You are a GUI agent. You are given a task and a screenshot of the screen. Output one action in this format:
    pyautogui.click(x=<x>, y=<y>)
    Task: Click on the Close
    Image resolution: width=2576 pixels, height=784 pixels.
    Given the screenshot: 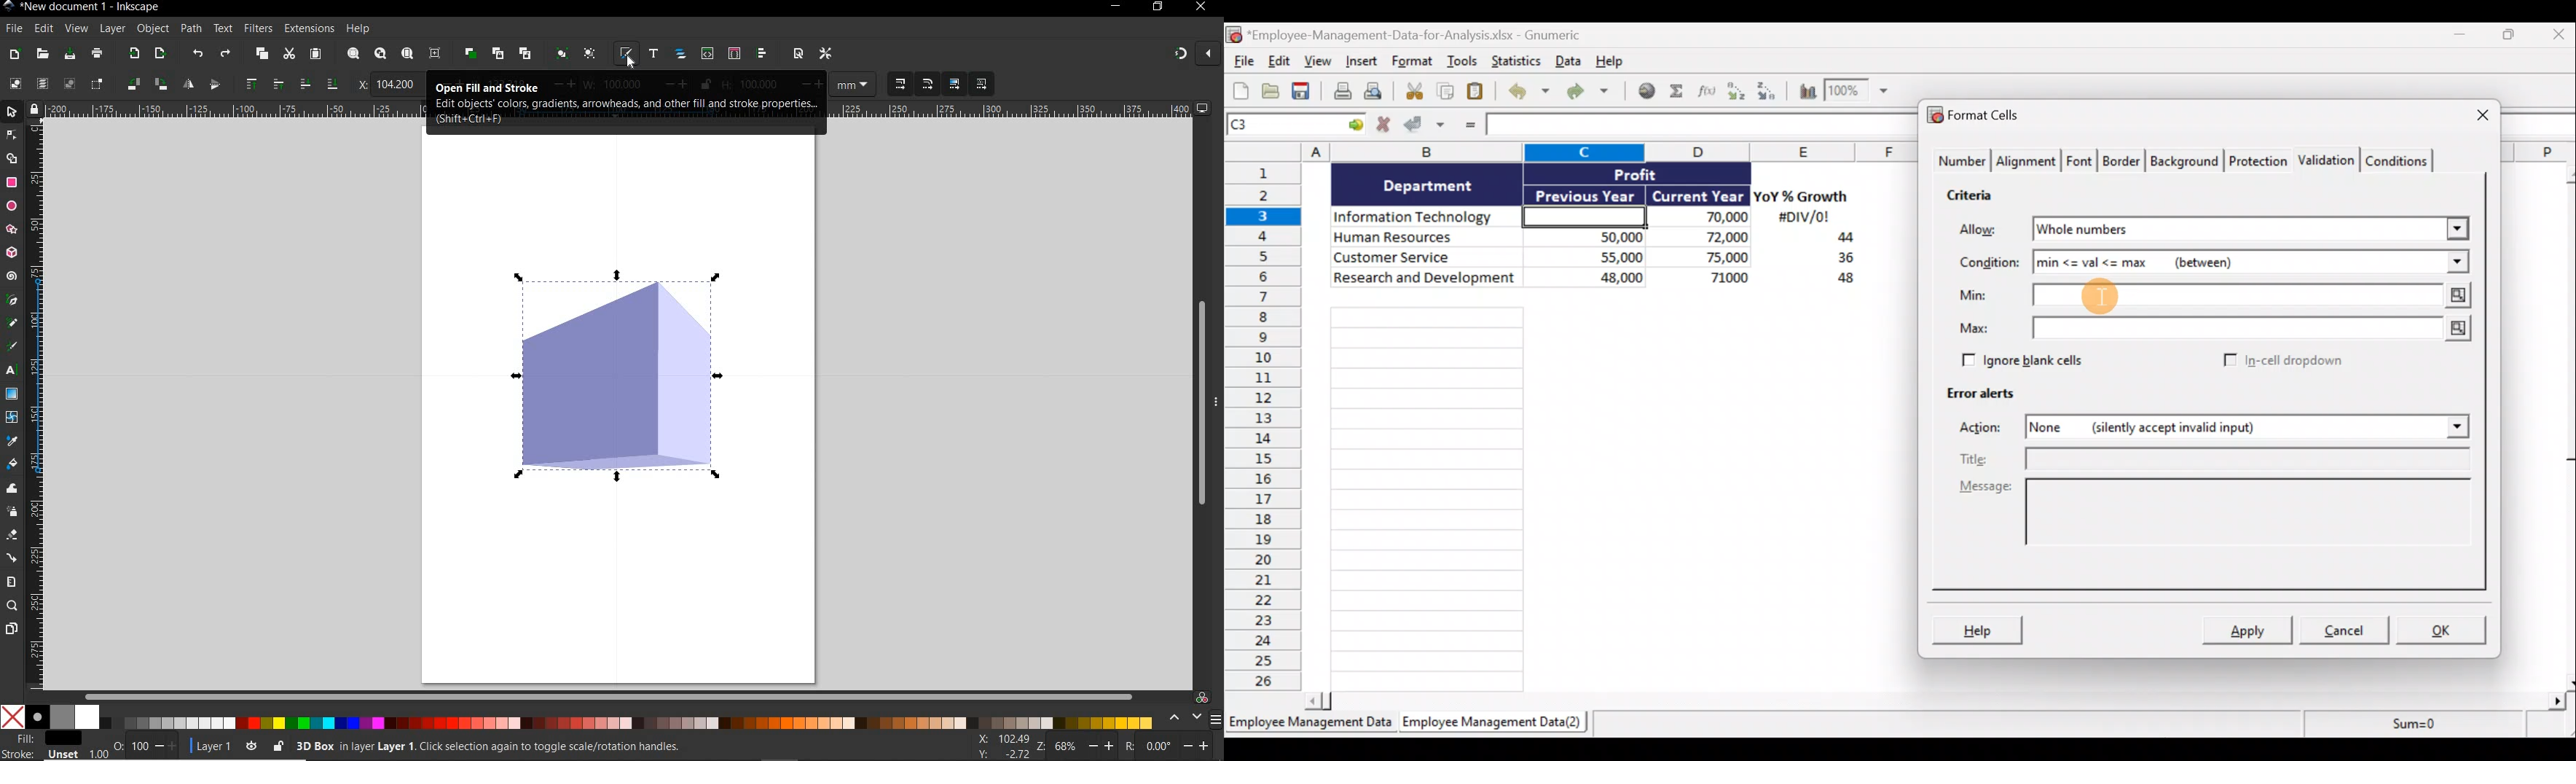 What is the action you would take?
    pyautogui.click(x=2556, y=37)
    